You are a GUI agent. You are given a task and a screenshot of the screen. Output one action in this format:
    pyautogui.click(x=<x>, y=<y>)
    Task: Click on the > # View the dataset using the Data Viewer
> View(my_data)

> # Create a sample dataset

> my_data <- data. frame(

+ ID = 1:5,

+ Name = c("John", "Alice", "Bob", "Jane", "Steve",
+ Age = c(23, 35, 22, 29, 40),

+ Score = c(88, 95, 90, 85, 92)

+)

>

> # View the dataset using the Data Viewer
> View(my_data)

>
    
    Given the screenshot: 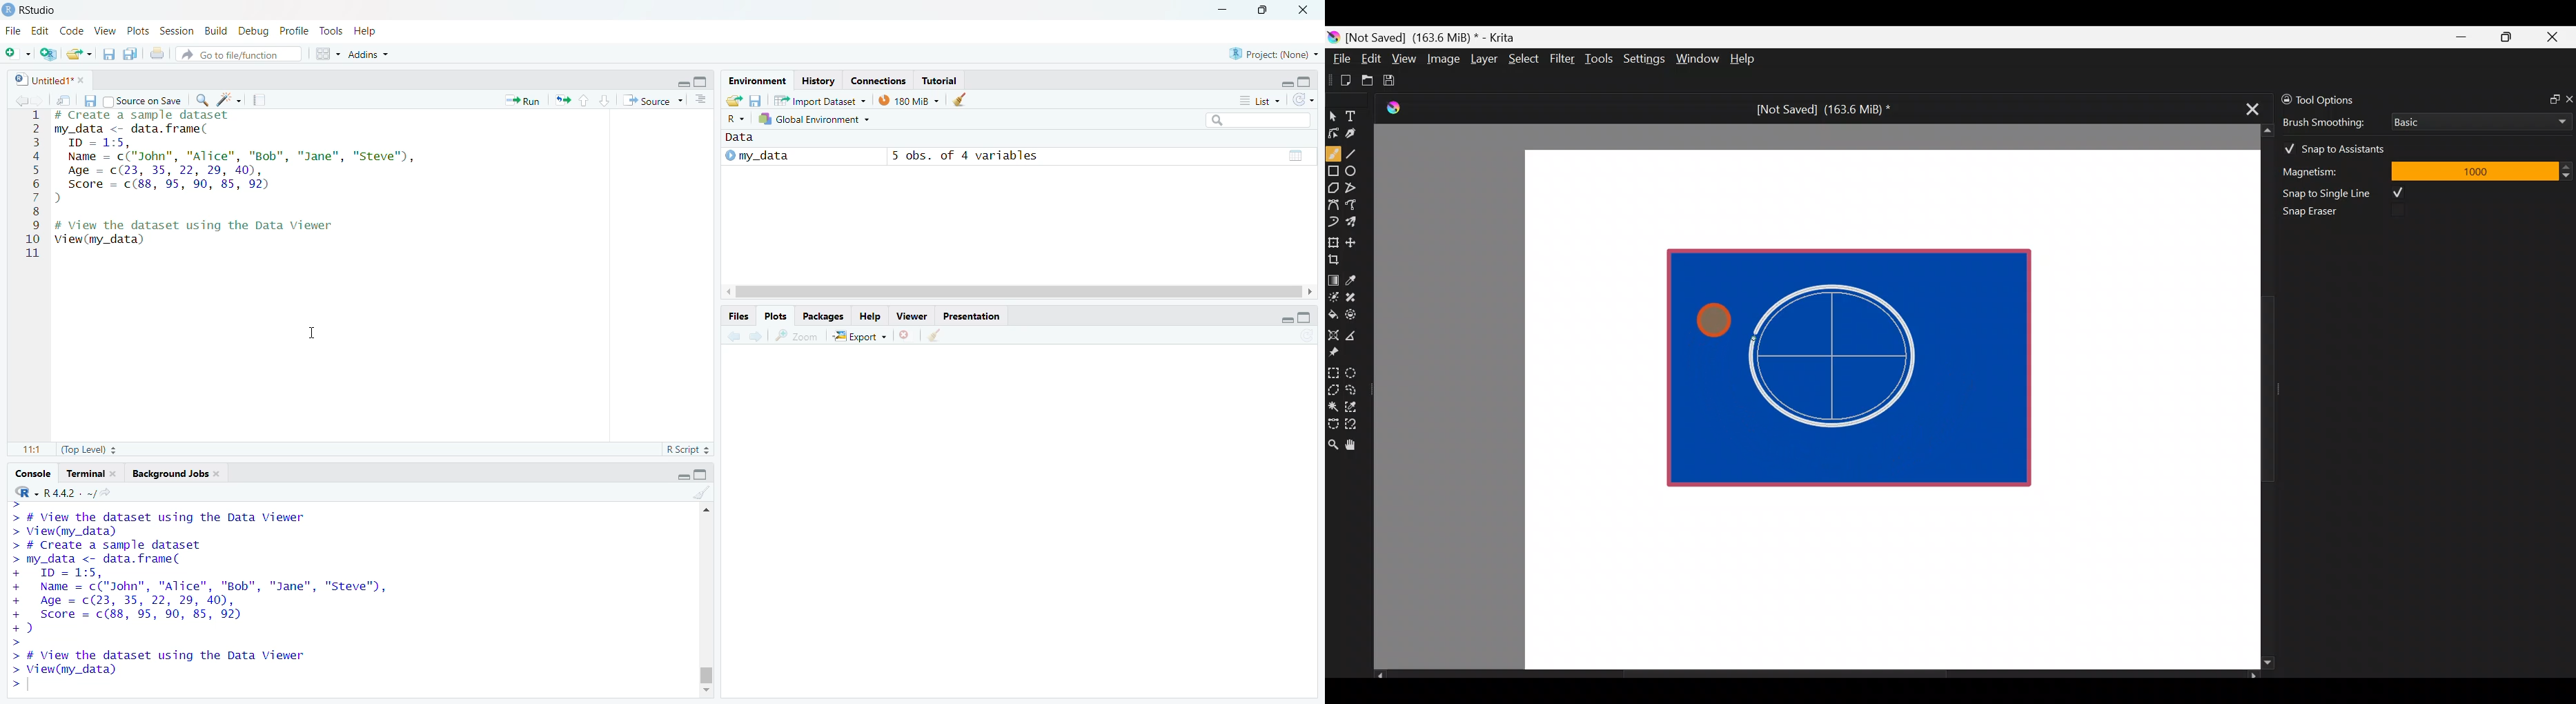 What is the action you would take?
    pyautogui.click(x=214, y=596)
    